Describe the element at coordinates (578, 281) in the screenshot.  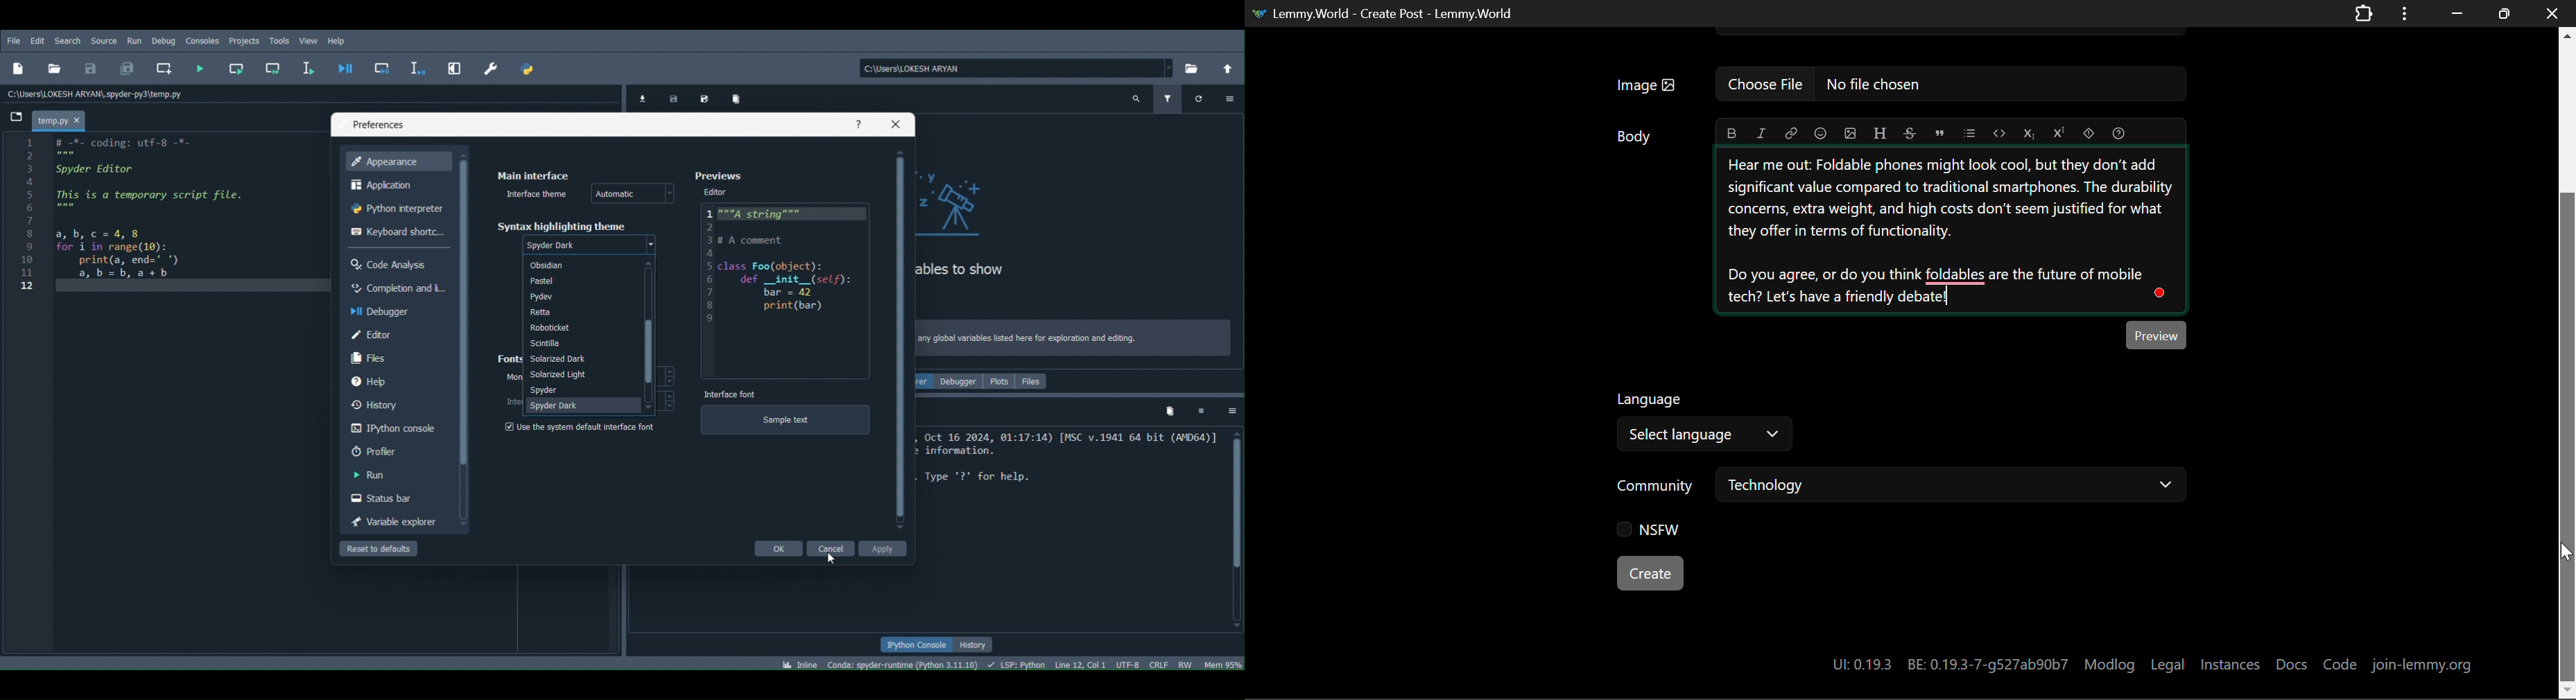
I see `Pastel` at that location.